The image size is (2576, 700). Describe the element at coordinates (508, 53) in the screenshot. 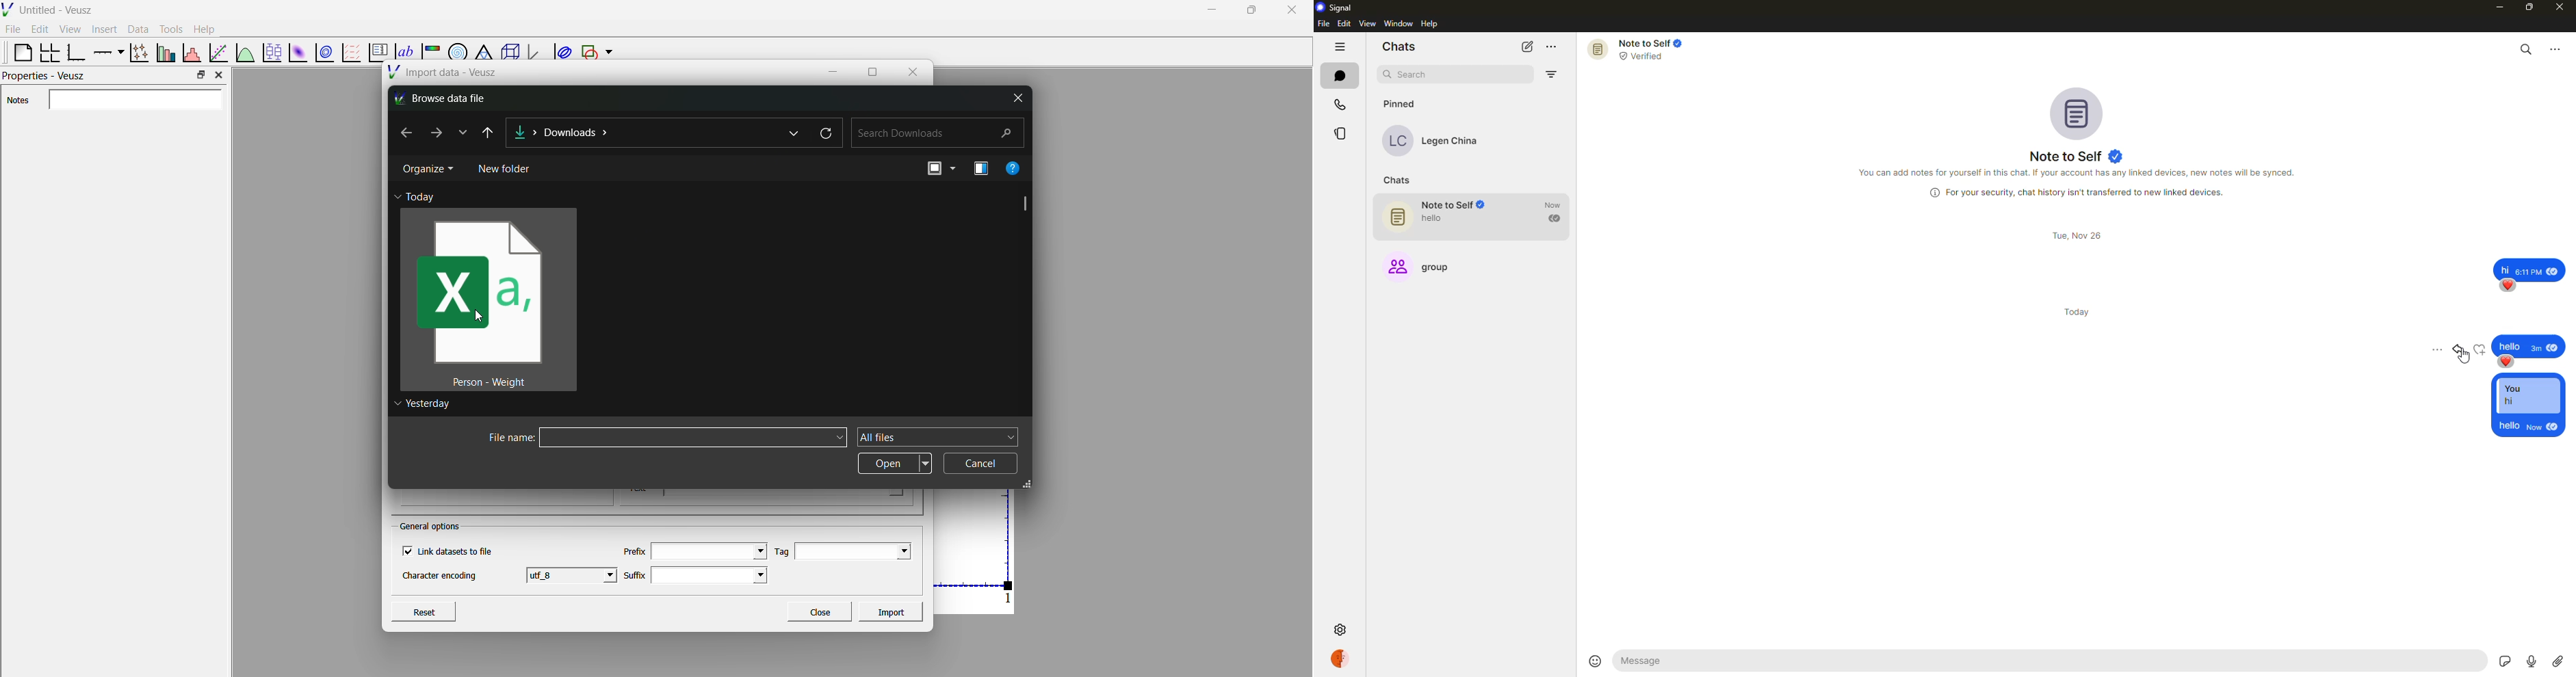

I see `3d scene` at that location.